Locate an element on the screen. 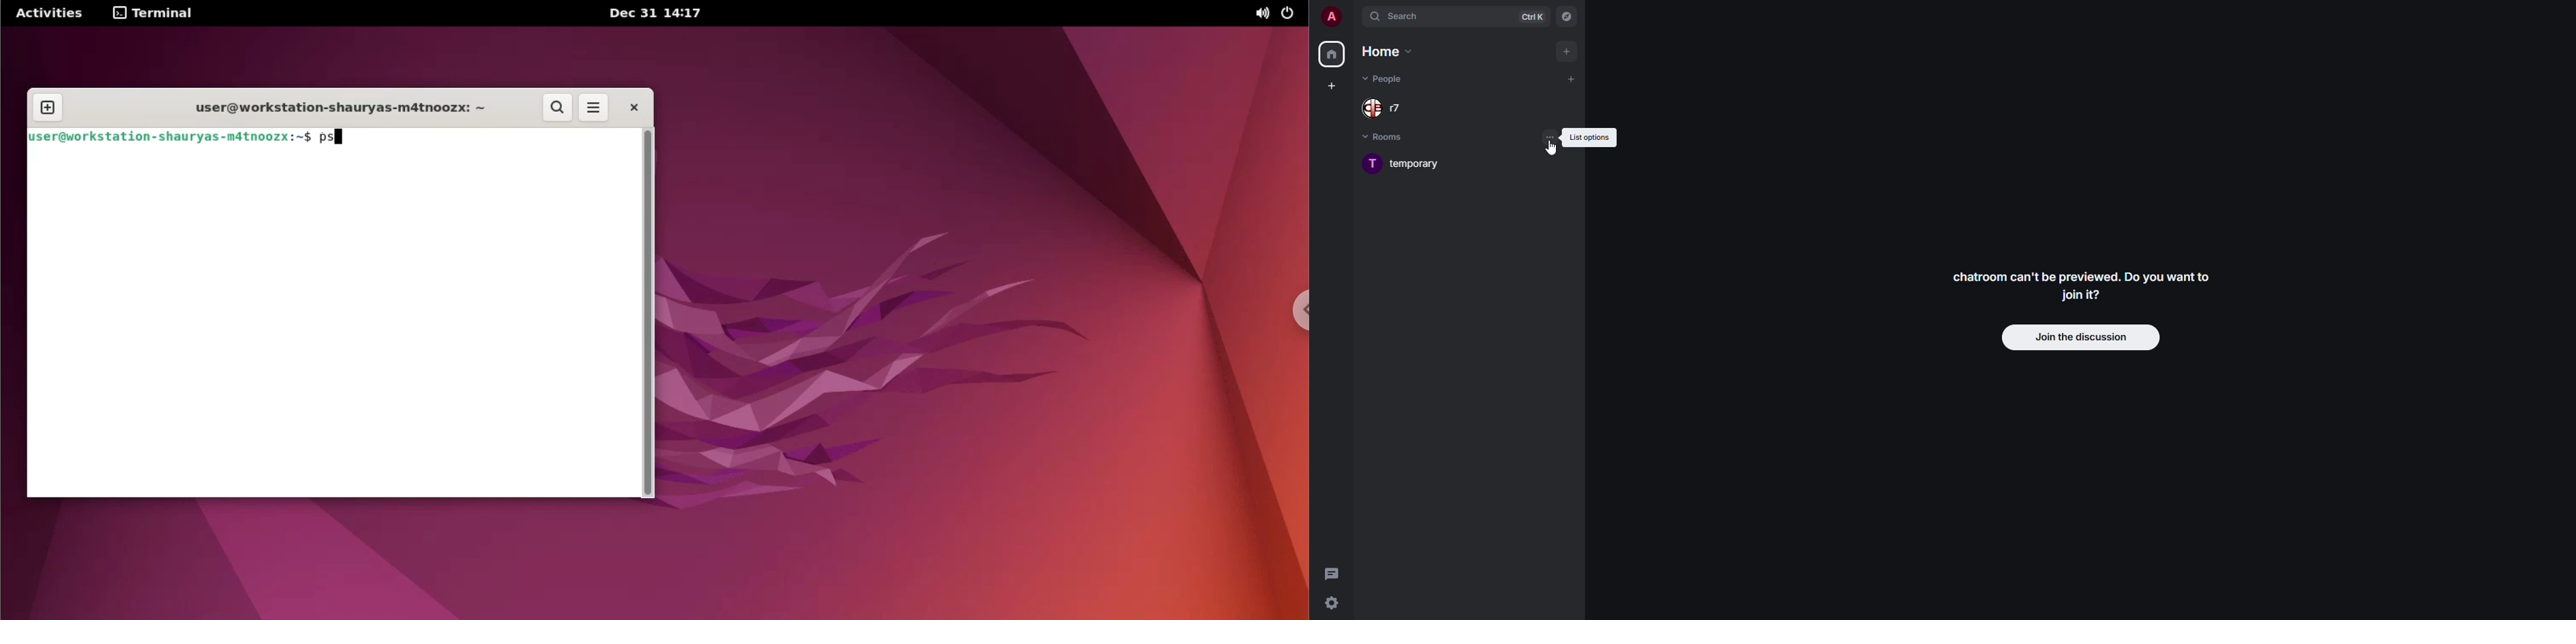  create space is located at coordinates (1334, 86).